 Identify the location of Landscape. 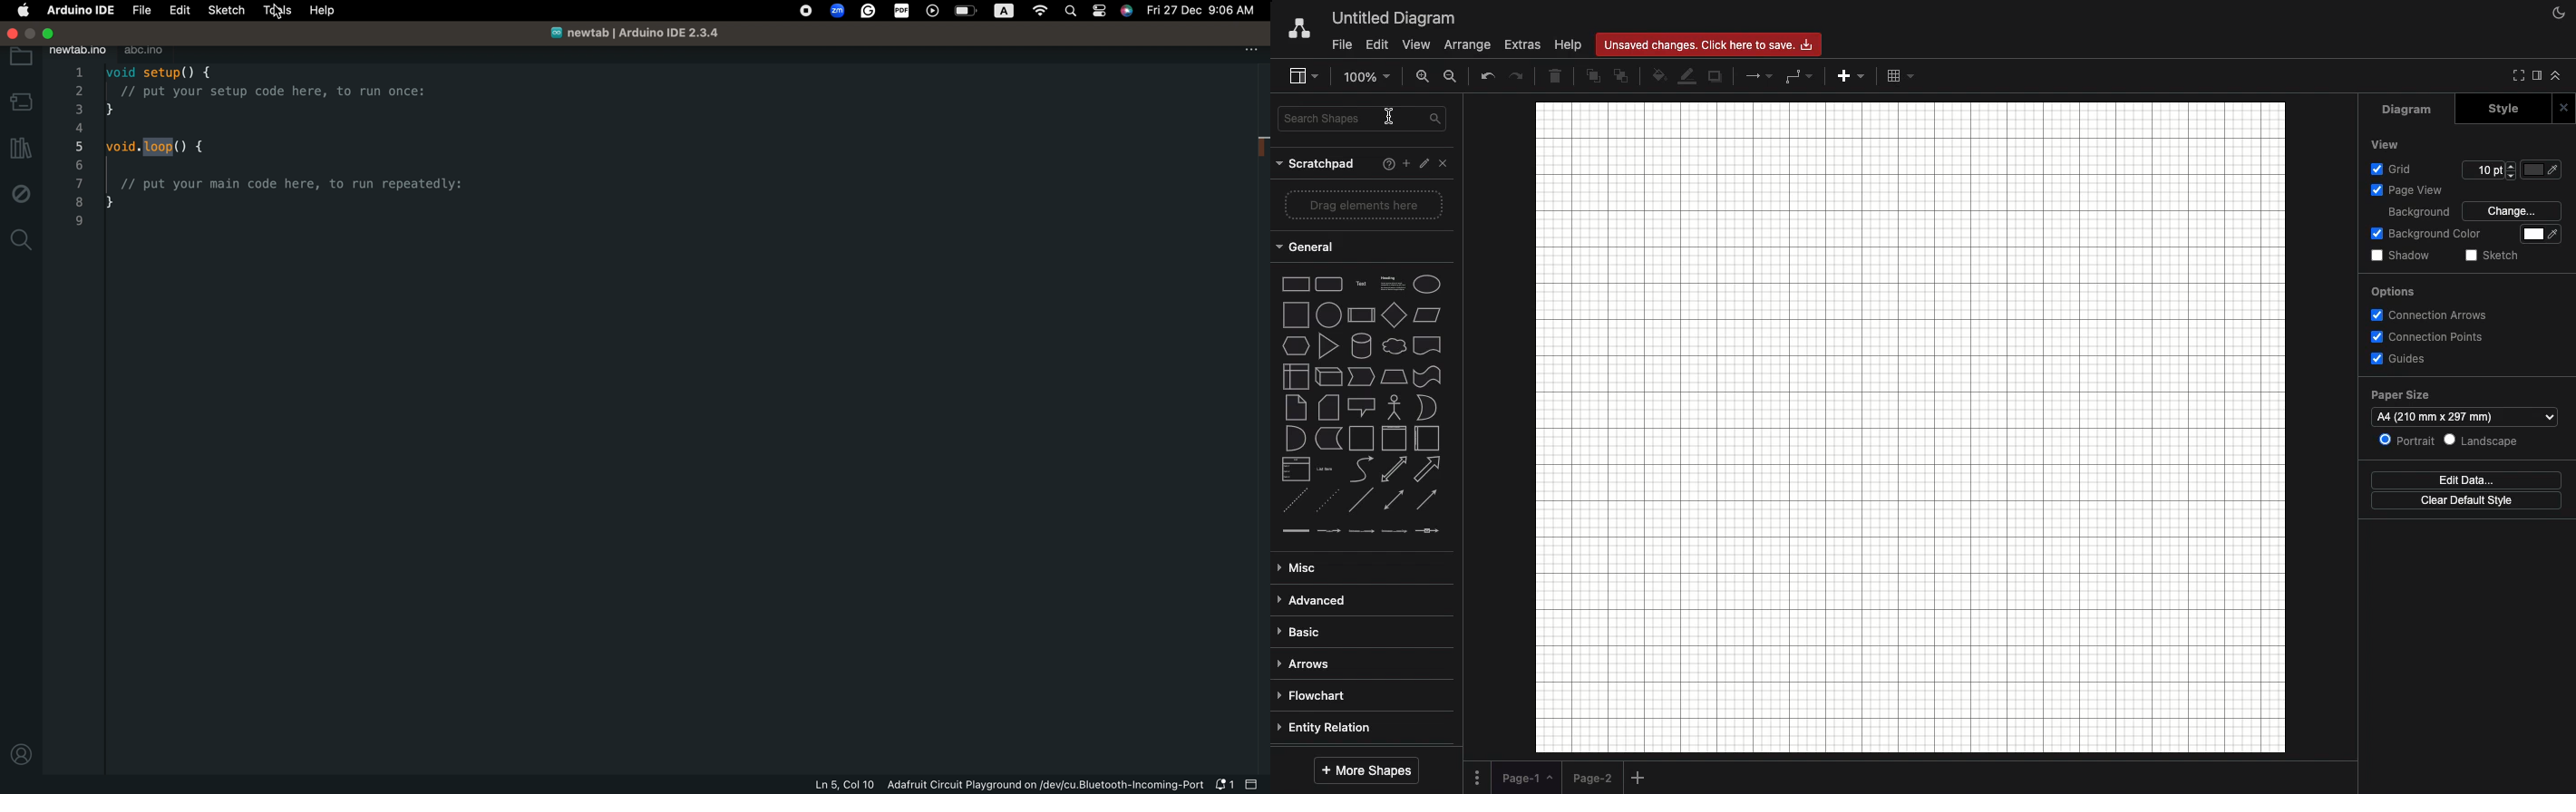
(2482, 439).